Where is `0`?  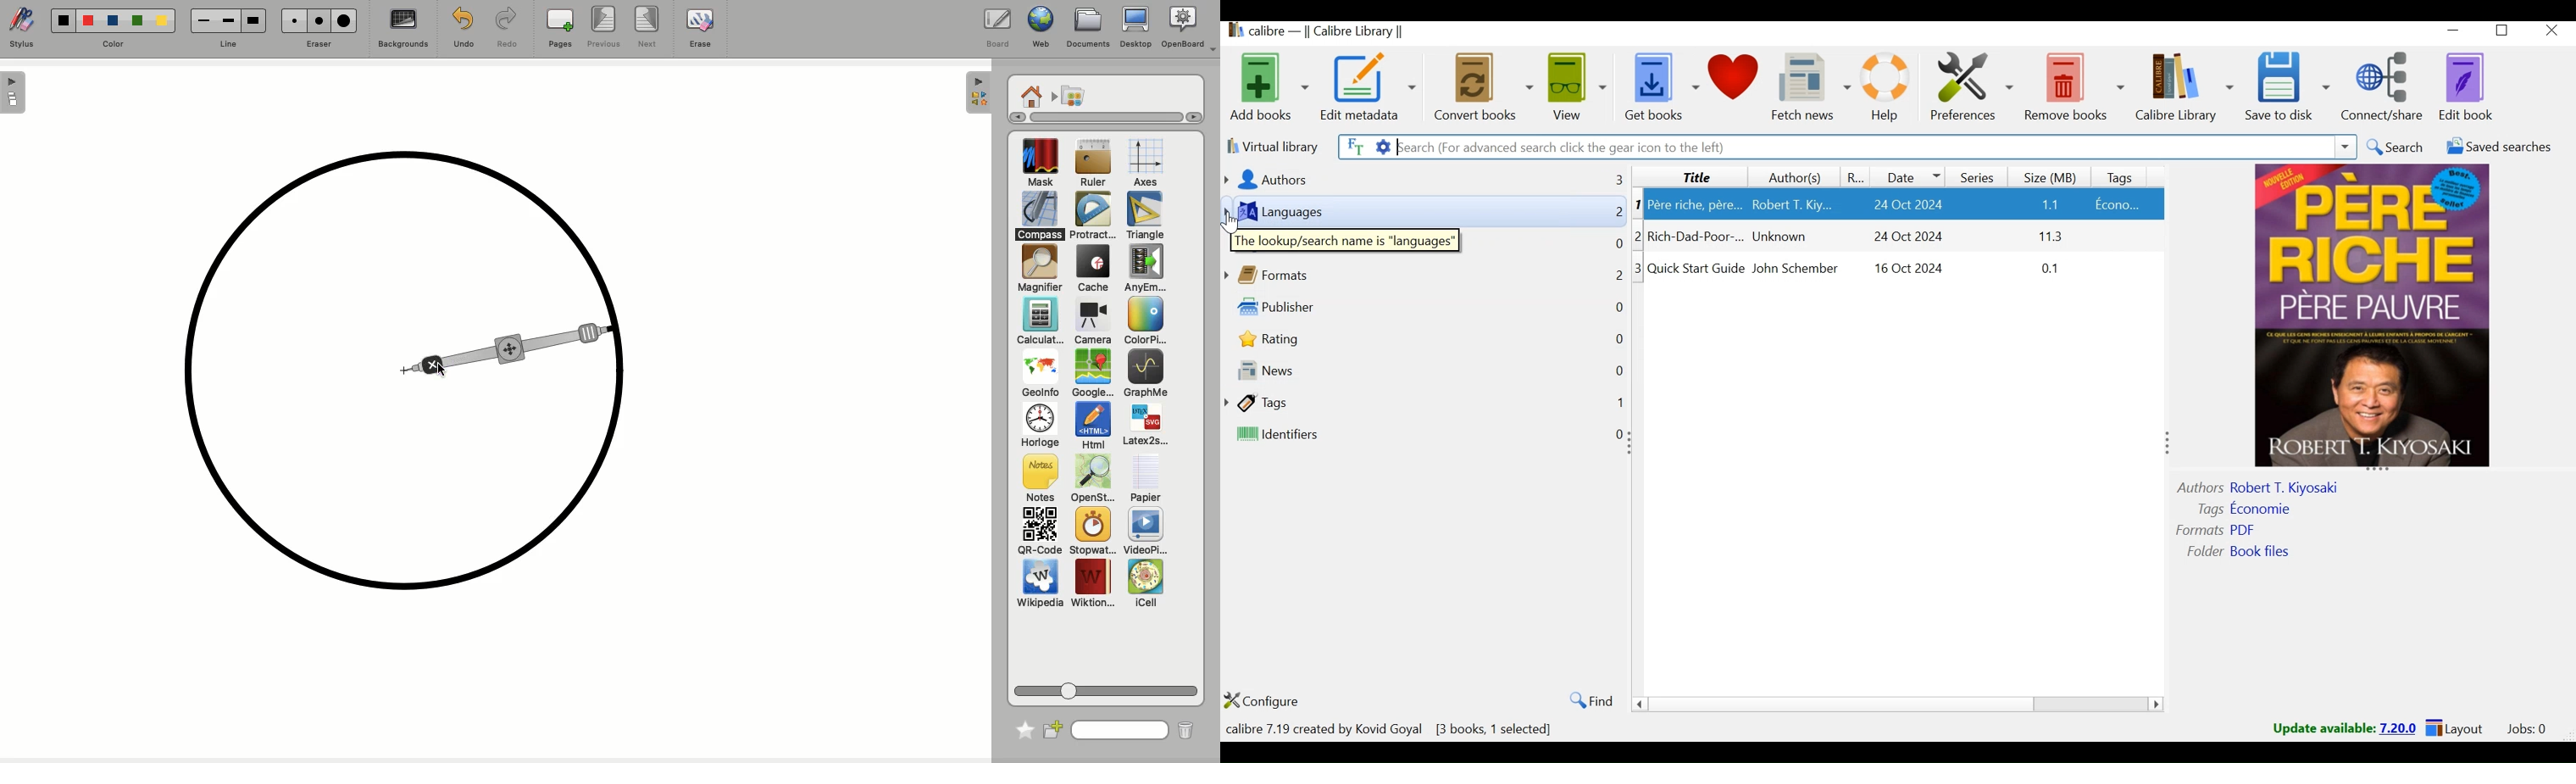 0 is located at coordinates (1618, 310).